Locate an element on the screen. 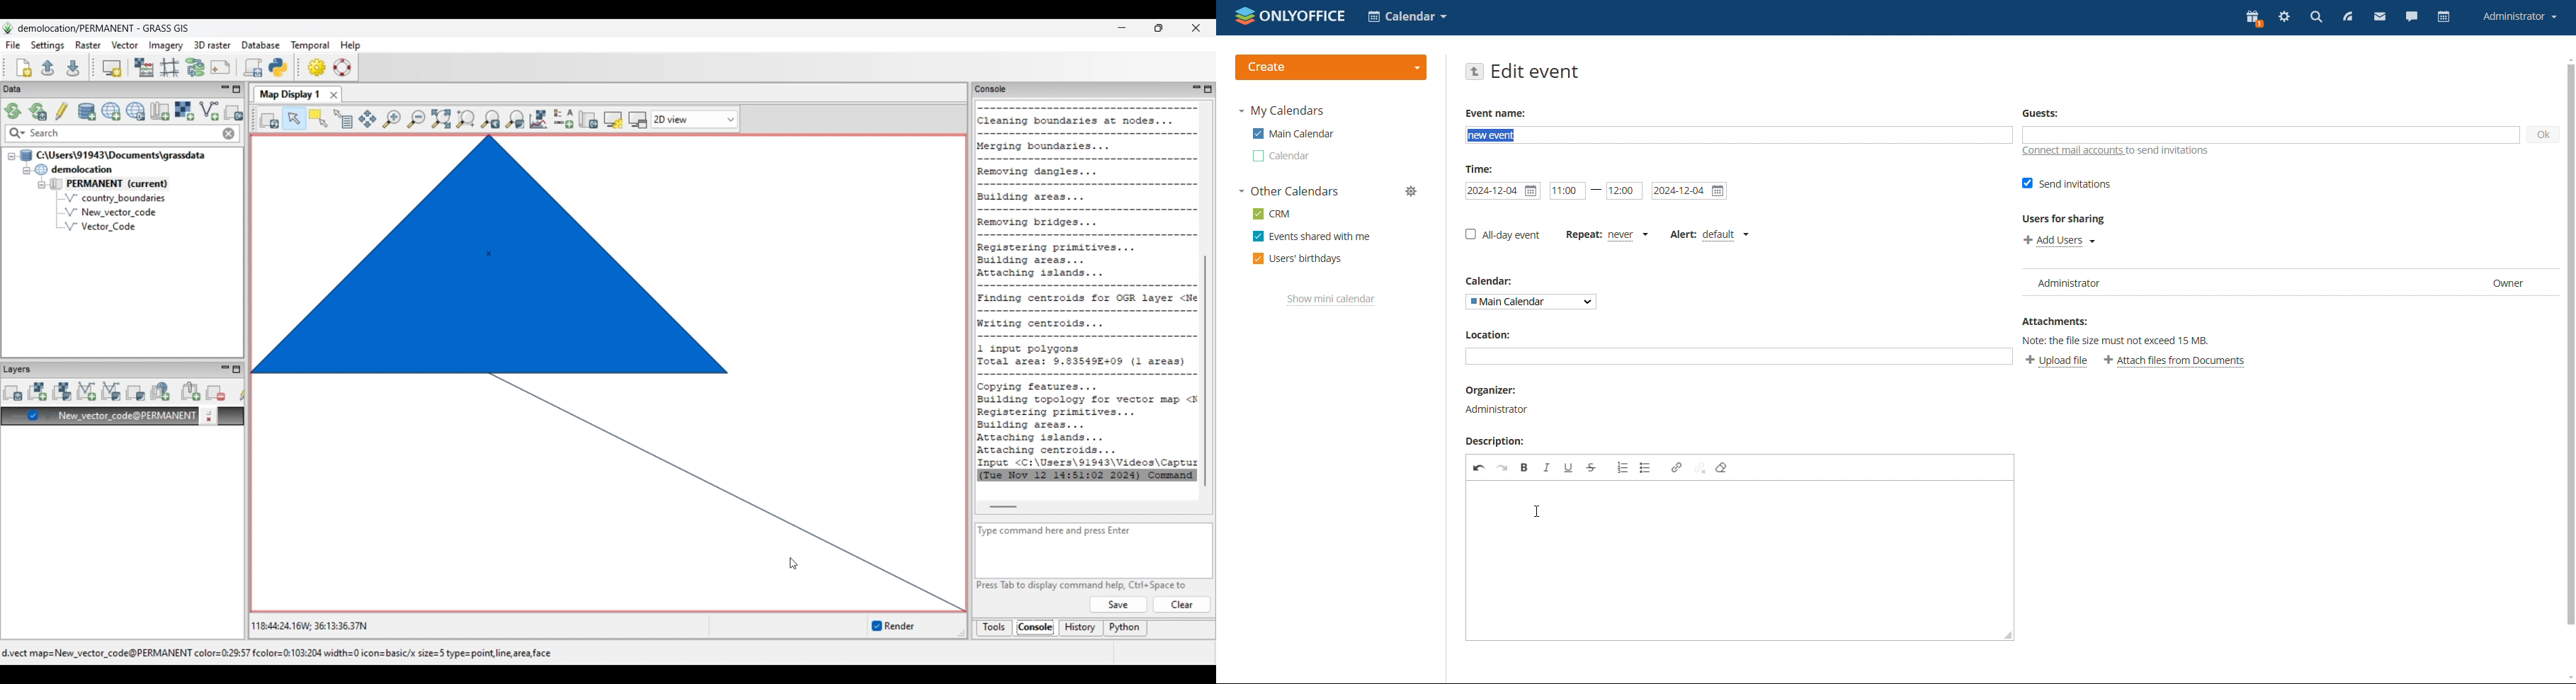  underline is located at coordinates (1568, 467).